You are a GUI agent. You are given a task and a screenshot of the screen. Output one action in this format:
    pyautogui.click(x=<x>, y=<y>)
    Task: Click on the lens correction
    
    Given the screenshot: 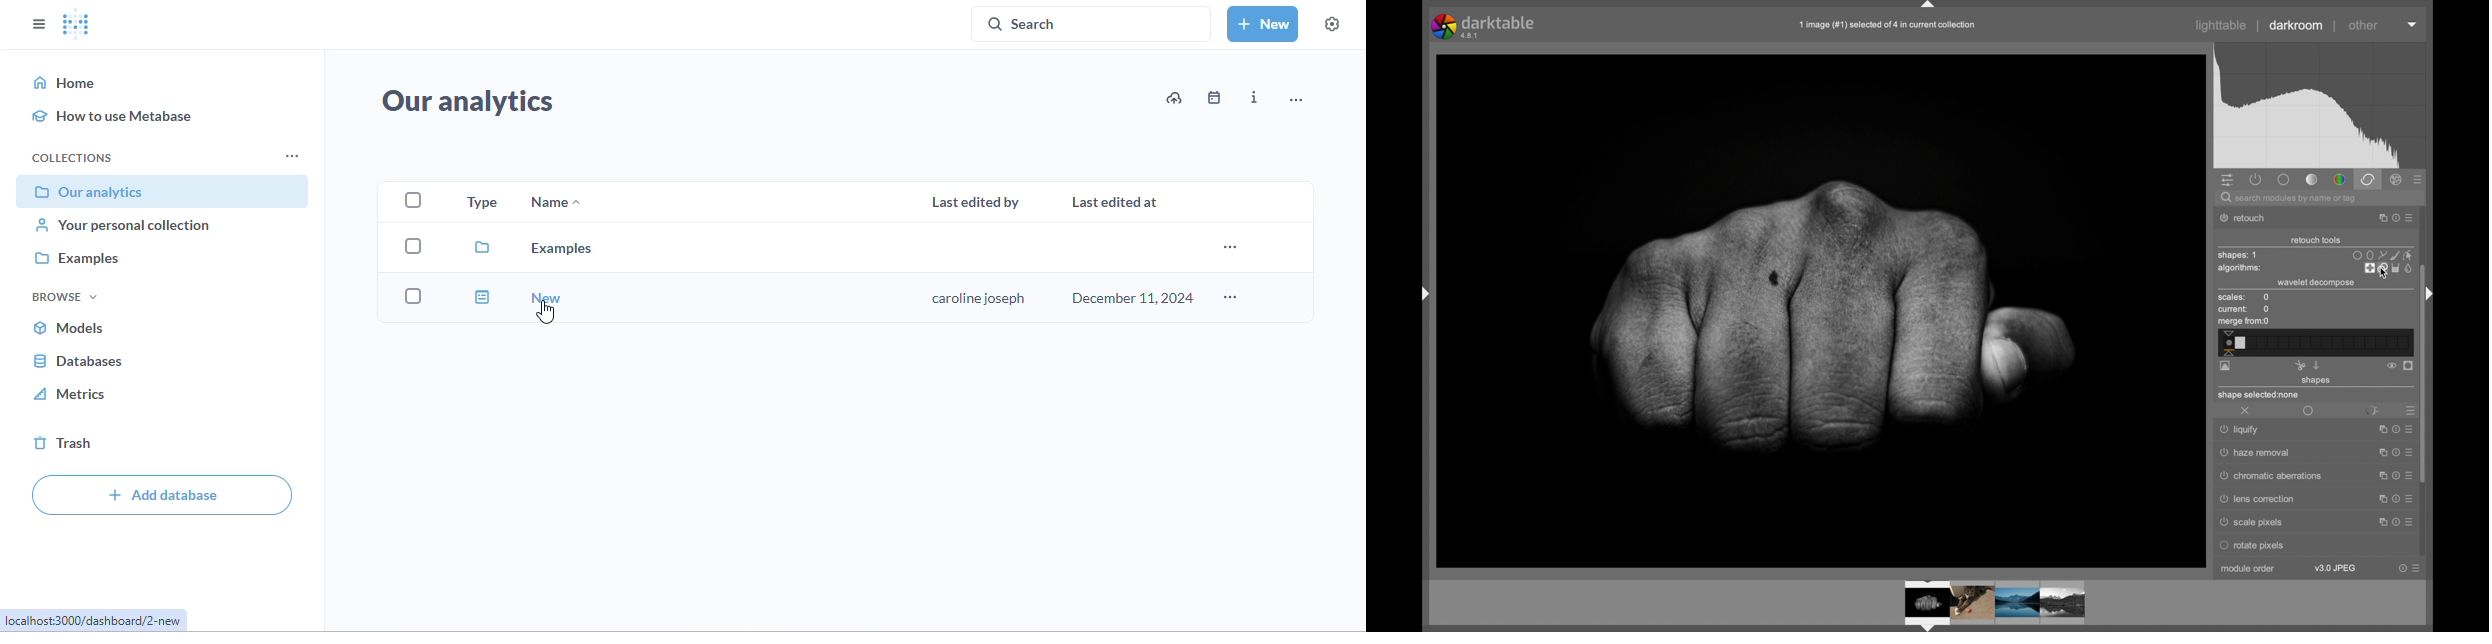 What is the action you would take?
    pyautogui.click(x=2264, y=500)
    